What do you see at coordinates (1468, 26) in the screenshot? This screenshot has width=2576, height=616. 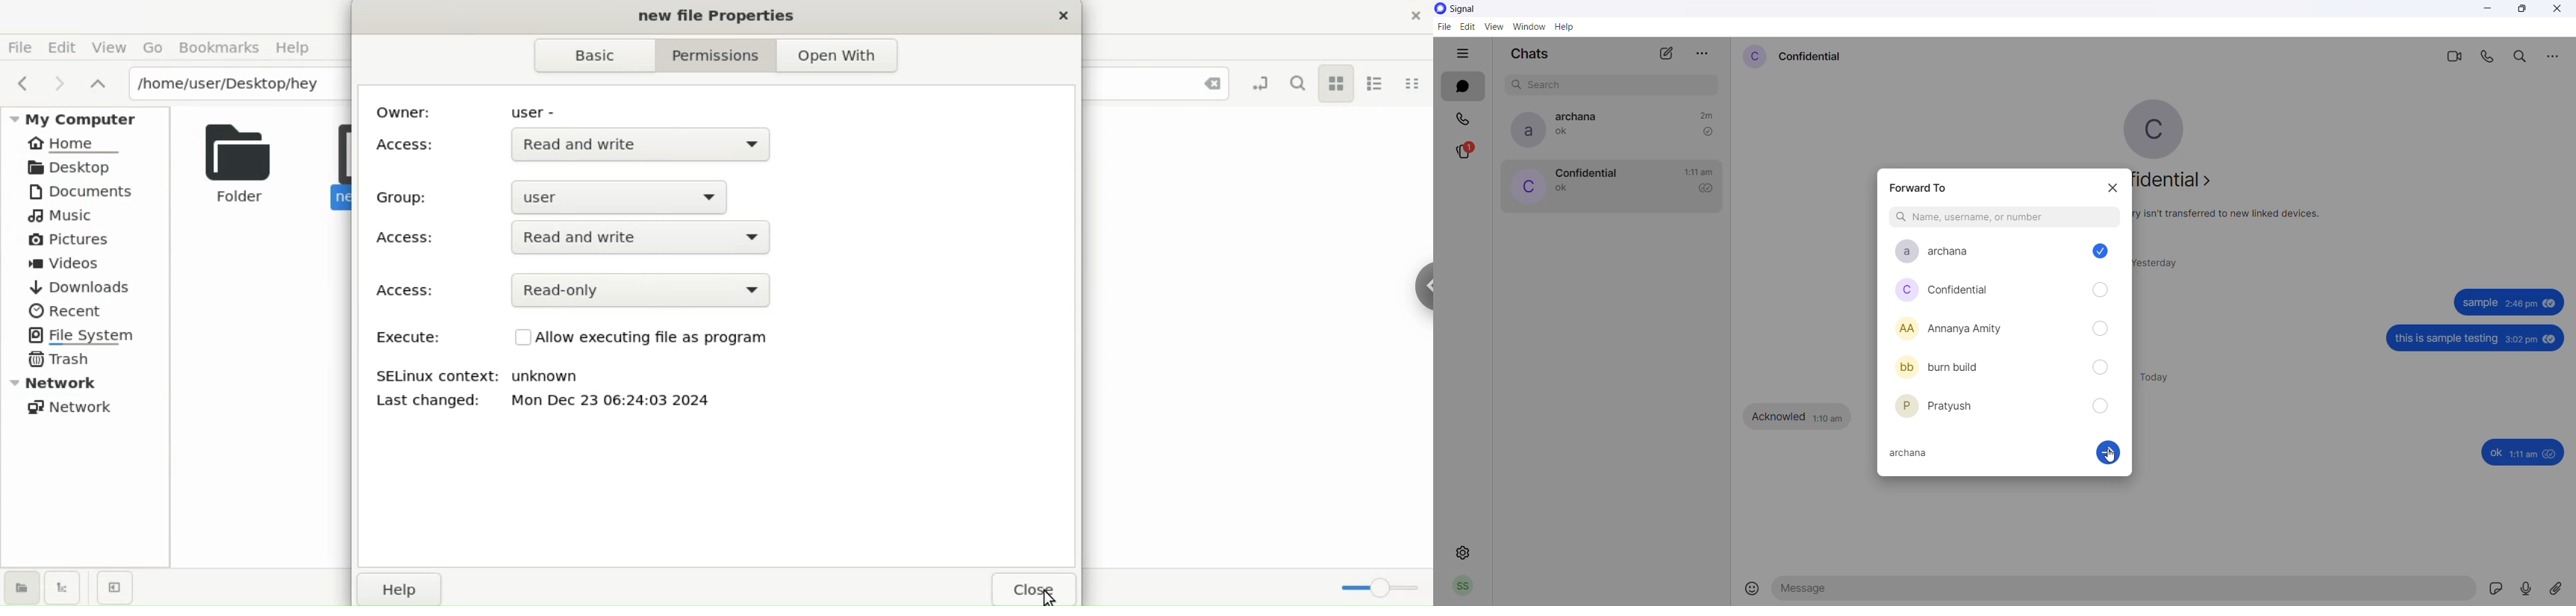 I see `edit` at bounding box center [1468, 26].